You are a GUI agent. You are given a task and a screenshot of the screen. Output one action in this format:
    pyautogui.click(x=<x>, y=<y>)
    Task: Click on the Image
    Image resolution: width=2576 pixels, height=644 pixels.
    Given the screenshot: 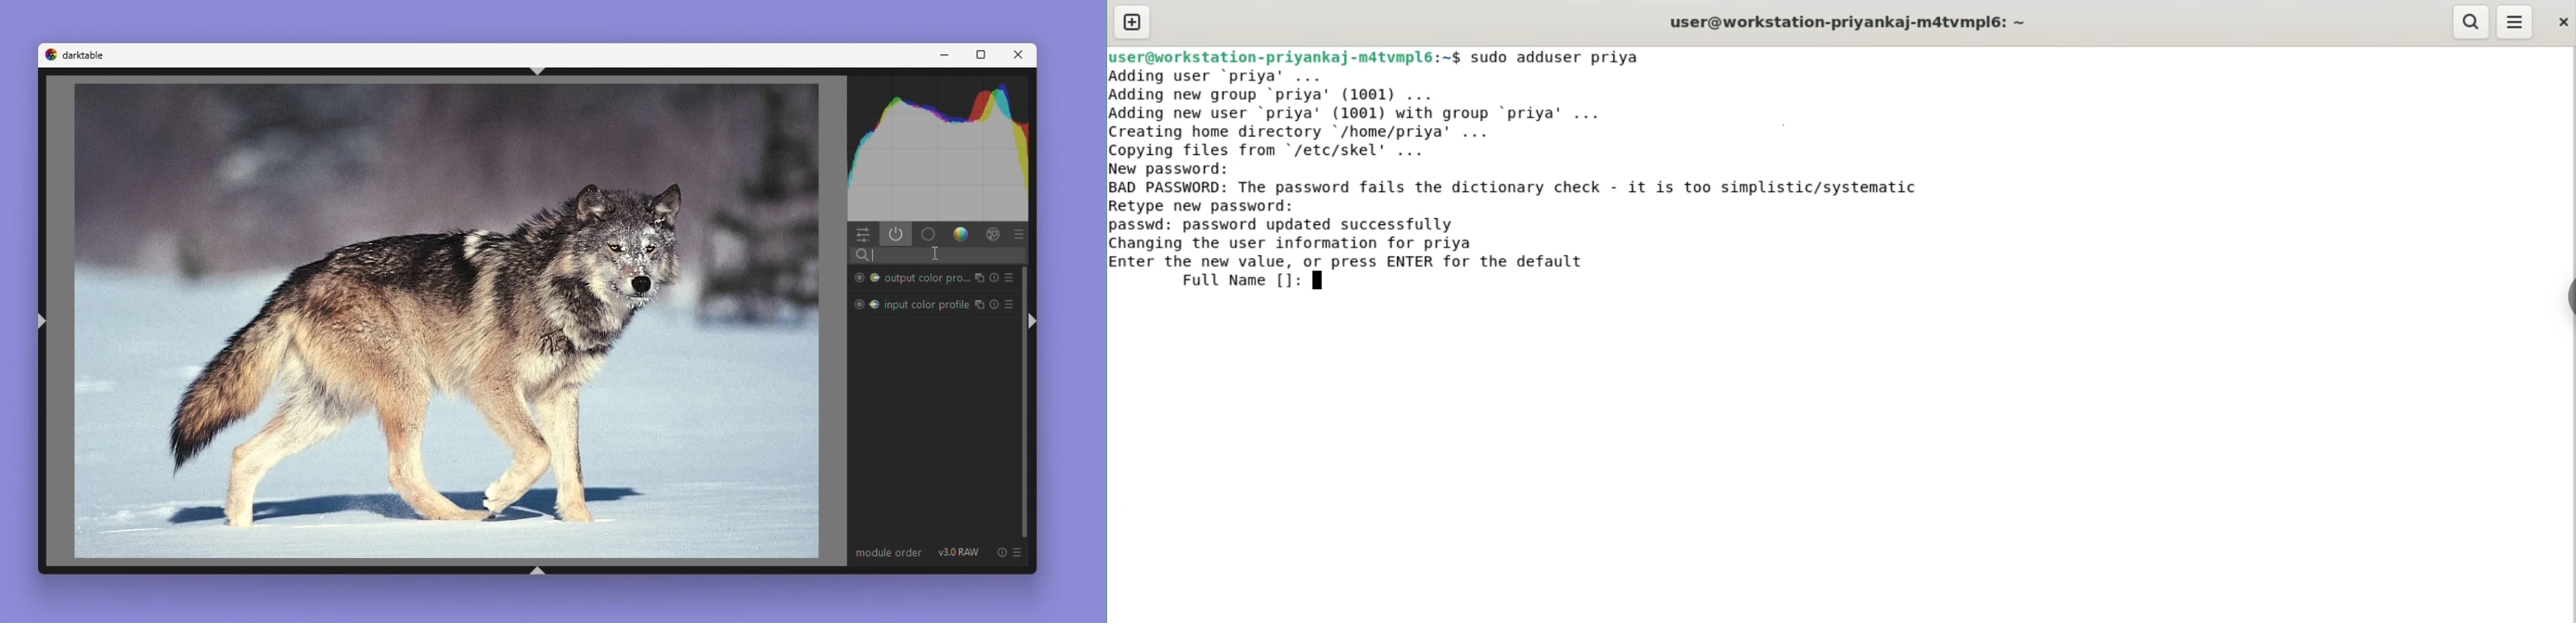 What is the action you would take?
    pyautogui.click(x=445, y=323)
    